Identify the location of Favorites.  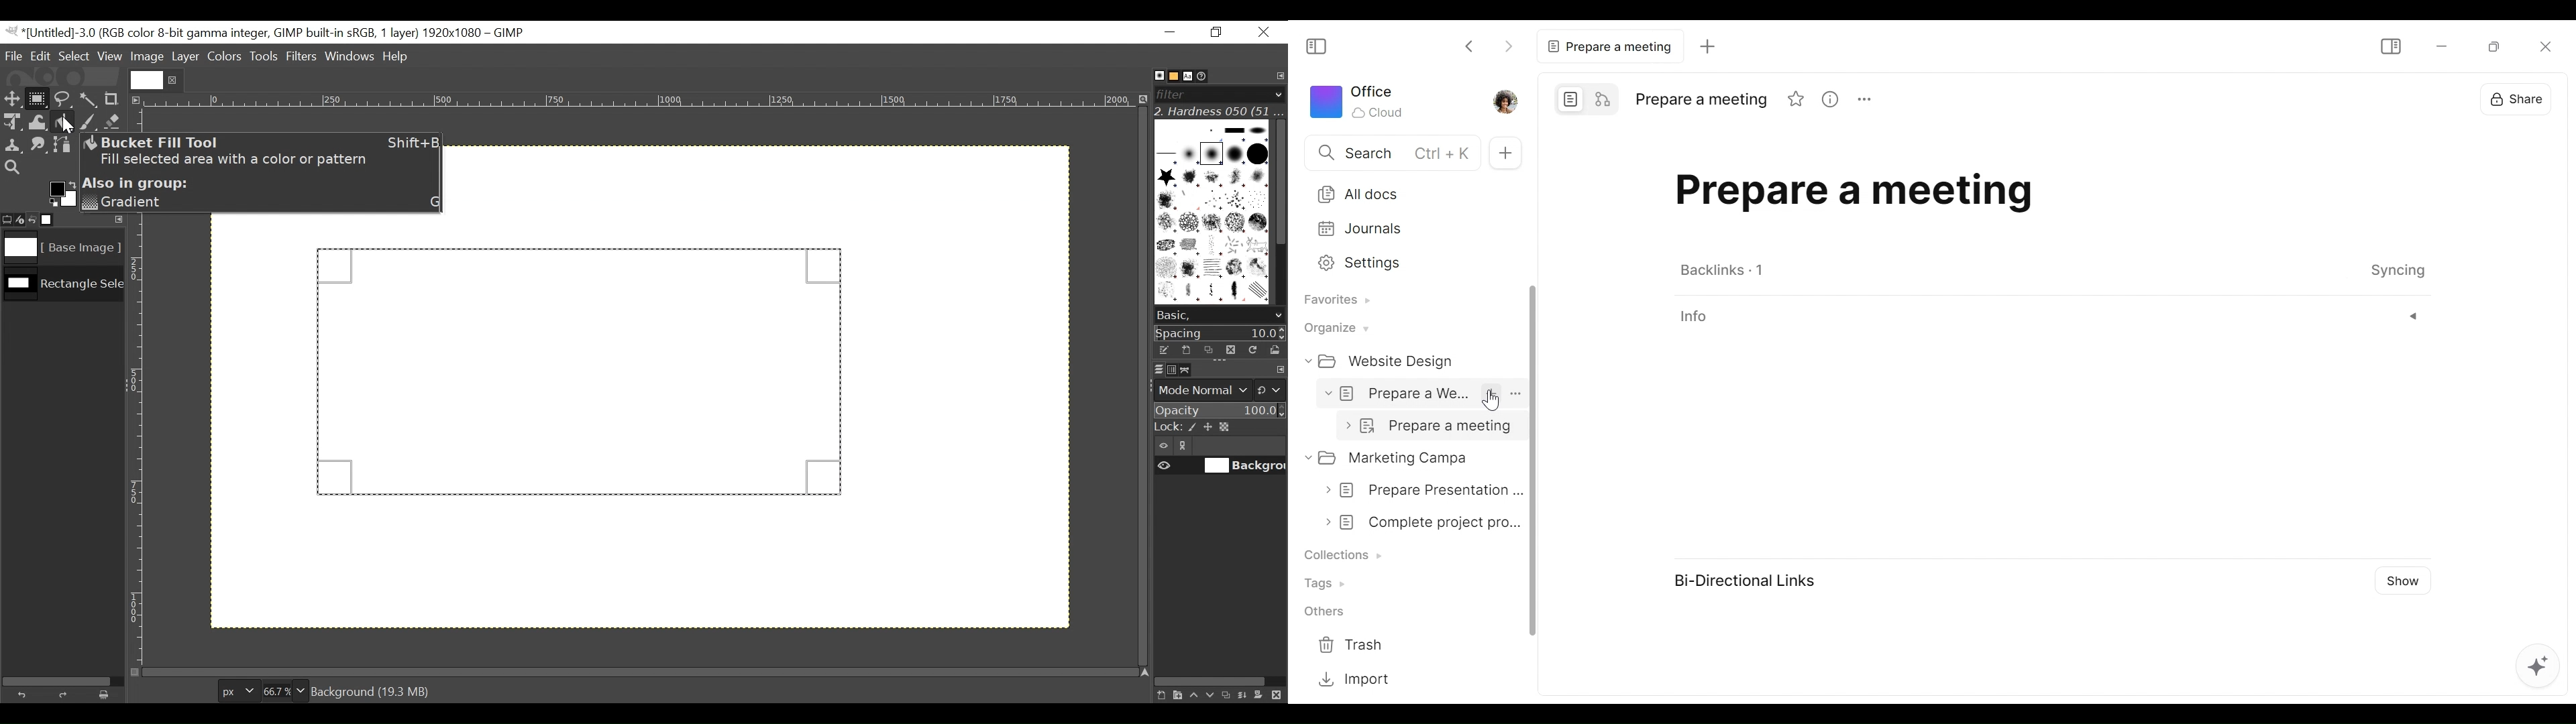
(1333, 302).